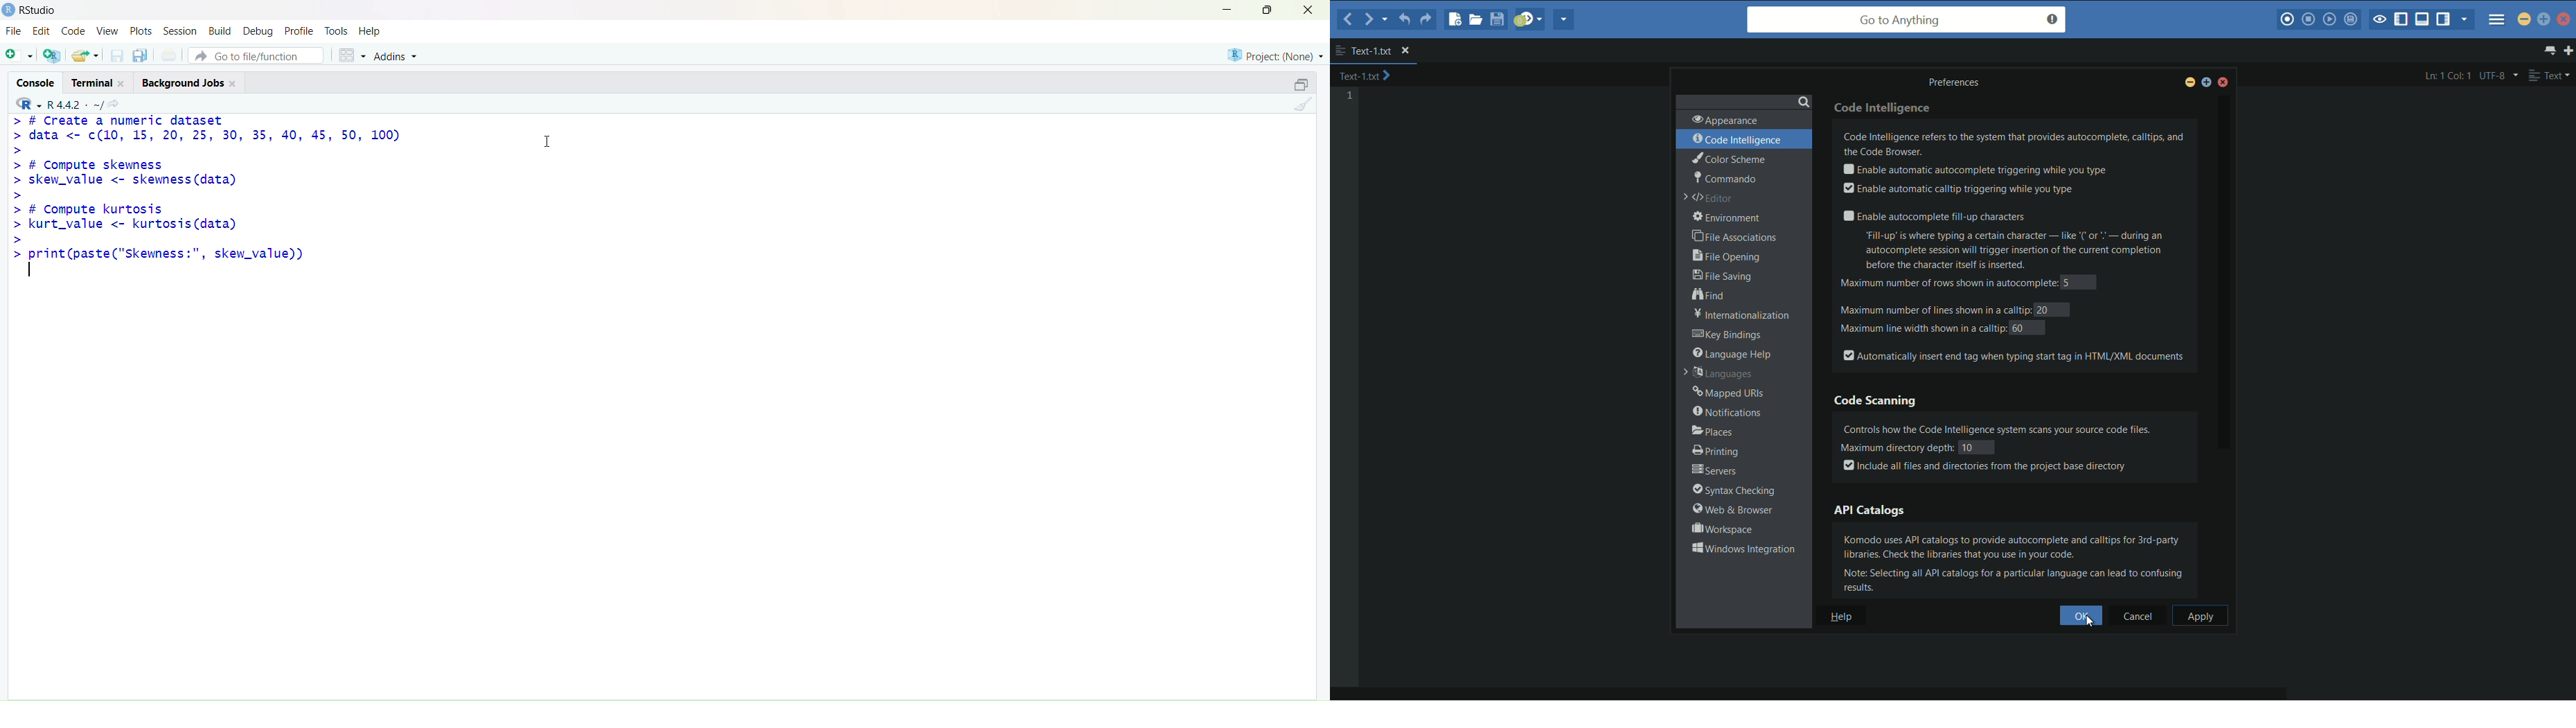 This screenshot has height=728, width=2576. What do you see at coordinates (74, 32) in the screenshot?
I see `Code` at bounding box center [74, 32].